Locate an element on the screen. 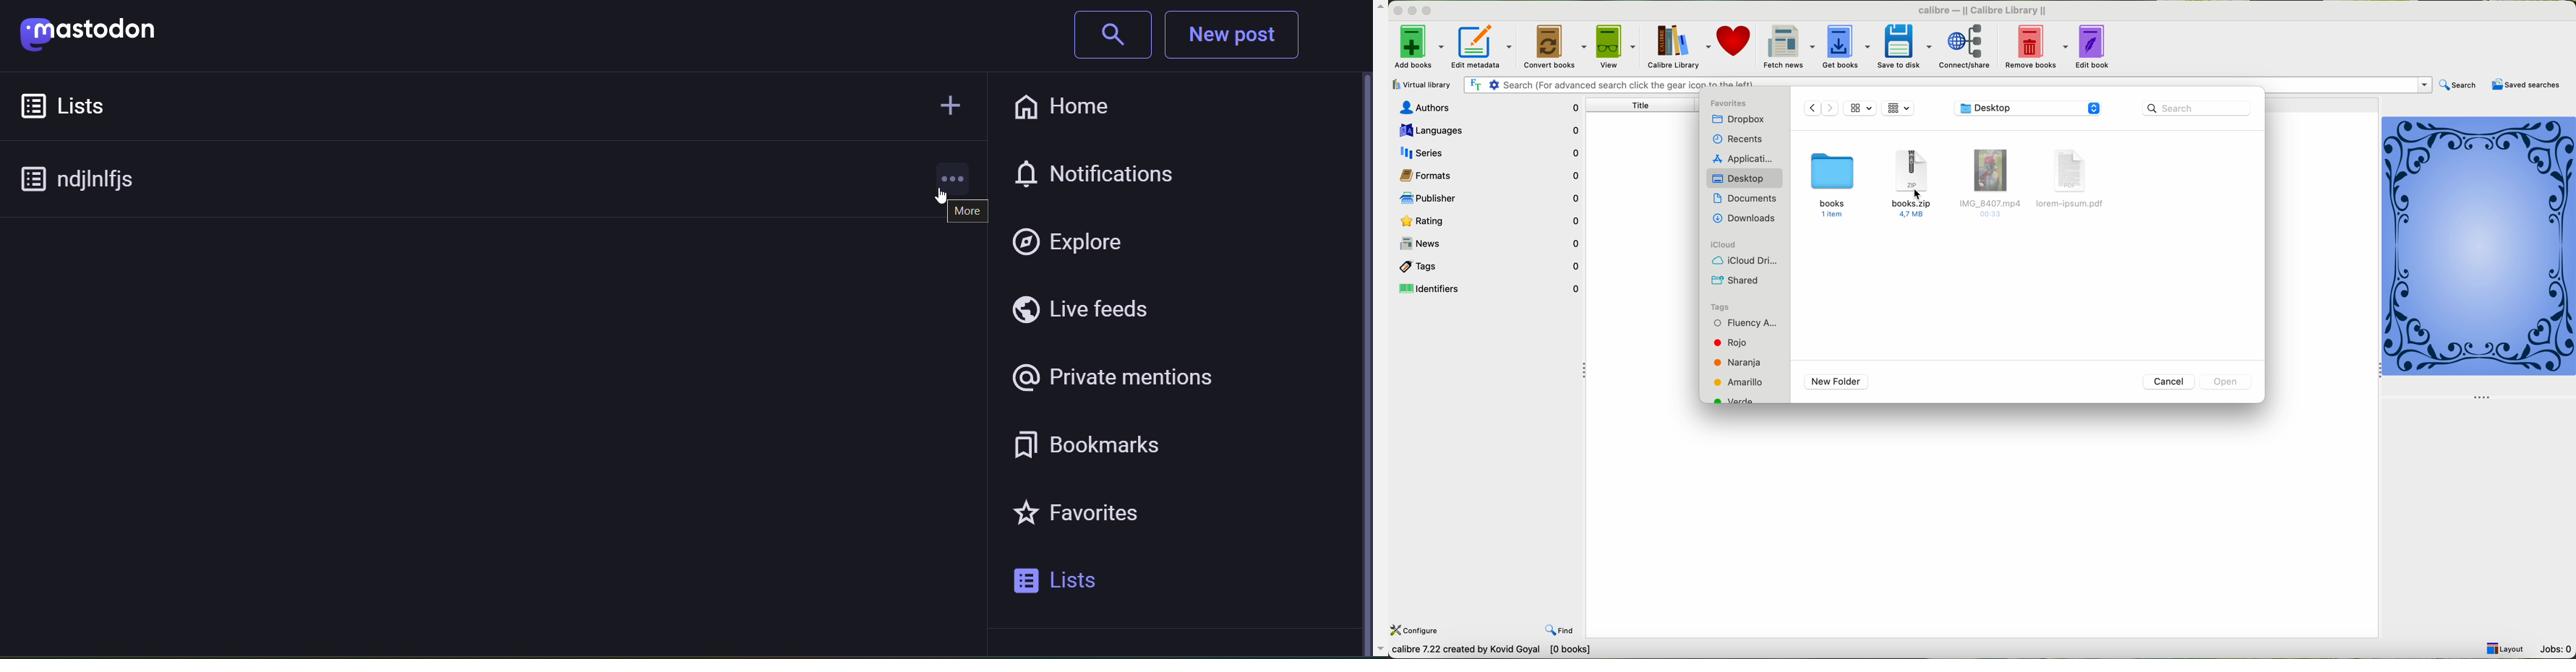 The image size is (2576, 672). layout is located at coordinates (2506, 649).